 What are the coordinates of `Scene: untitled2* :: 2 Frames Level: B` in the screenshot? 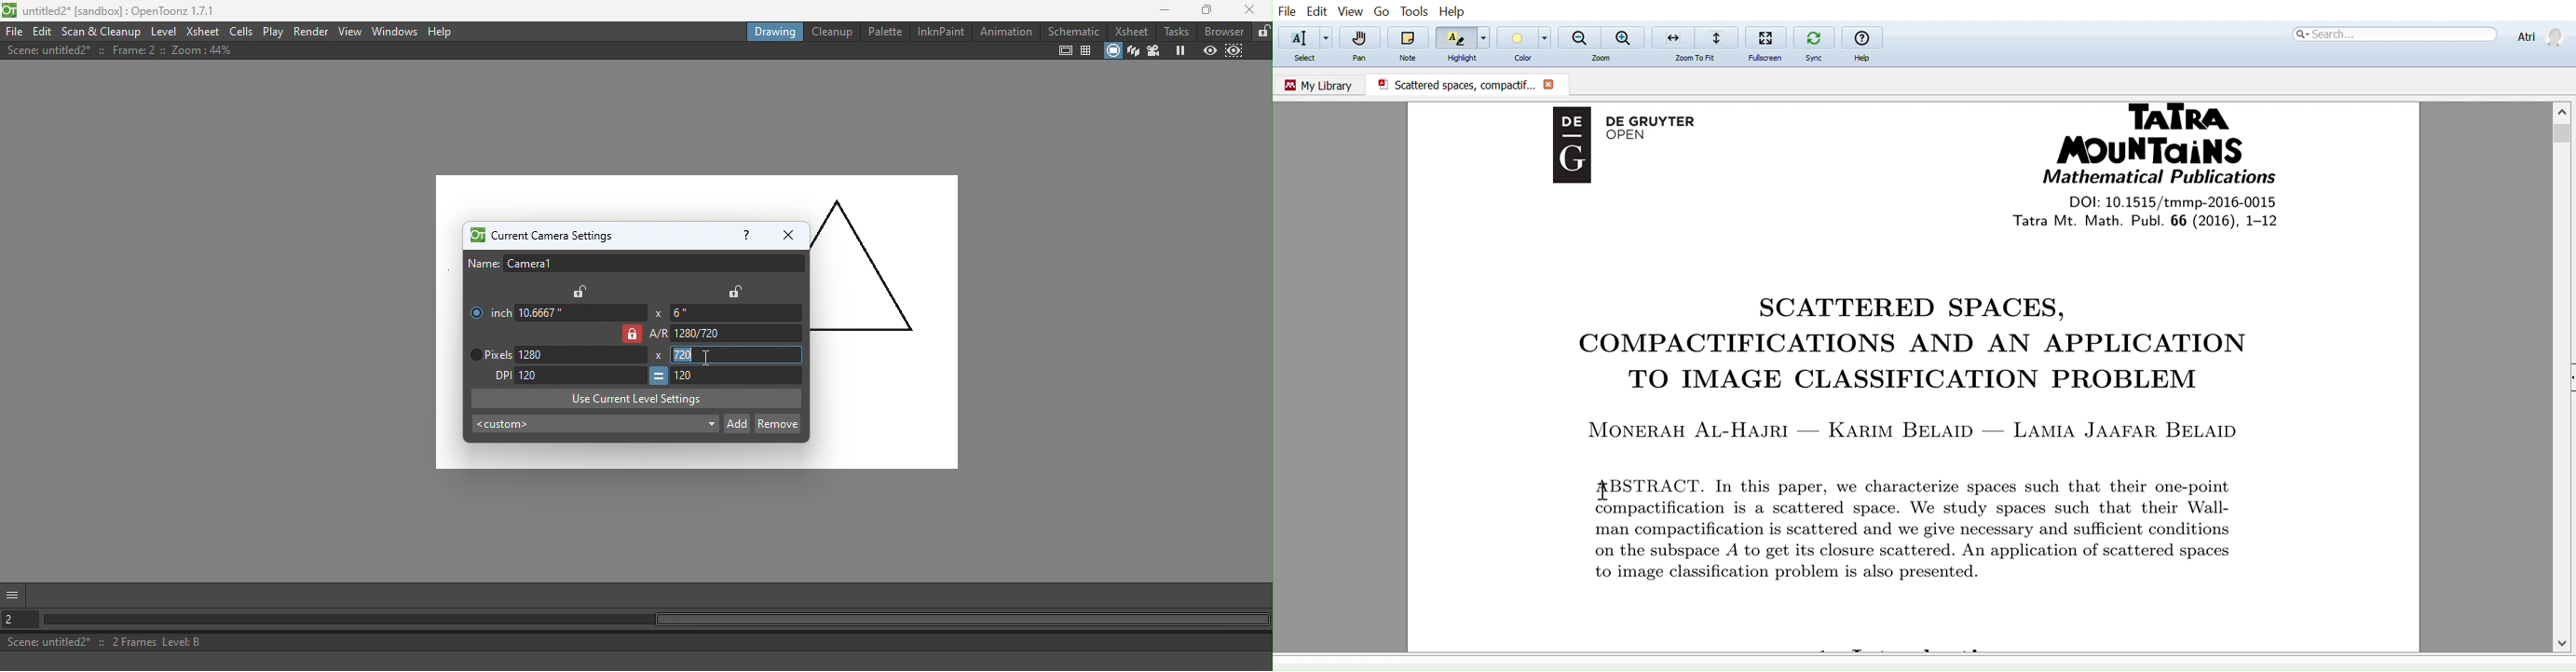 It's located at (638, 641).